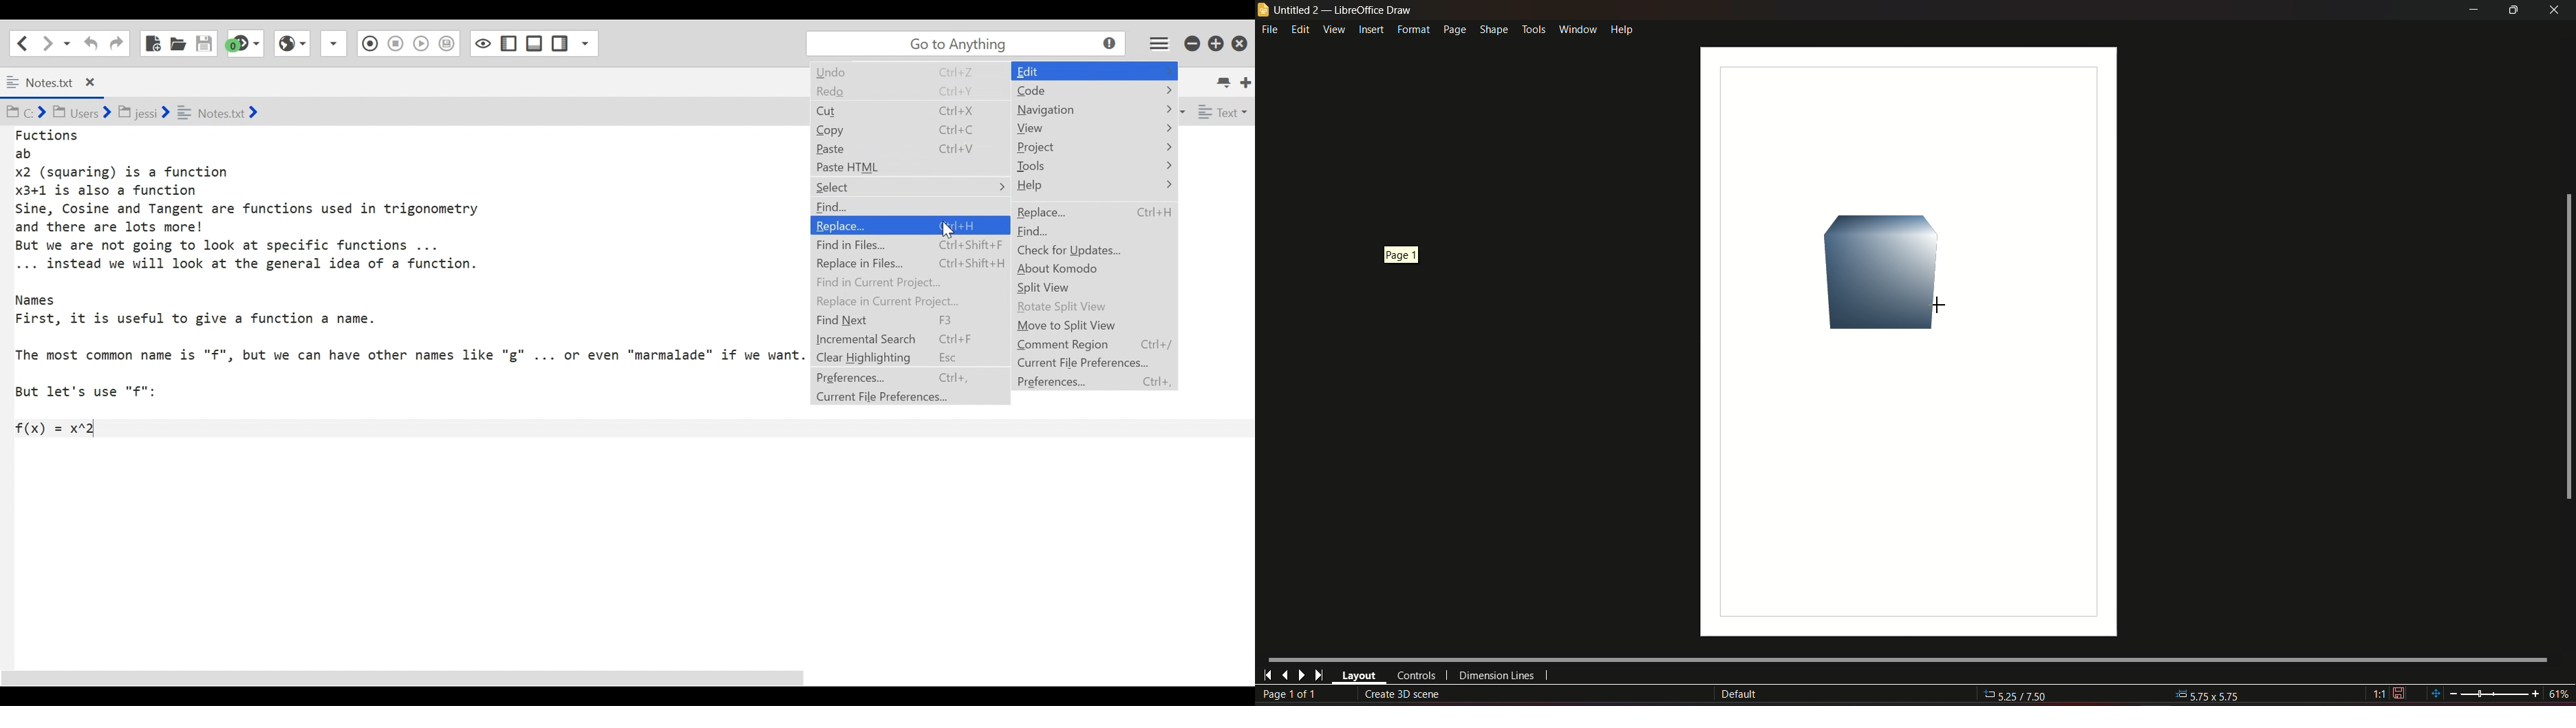 The height and width of the screenshot is (728, 2576). Describe the element at coordinates (423, 42) in the screenshot. I see `Save Macro to Toolbox as Superscript` at that location.